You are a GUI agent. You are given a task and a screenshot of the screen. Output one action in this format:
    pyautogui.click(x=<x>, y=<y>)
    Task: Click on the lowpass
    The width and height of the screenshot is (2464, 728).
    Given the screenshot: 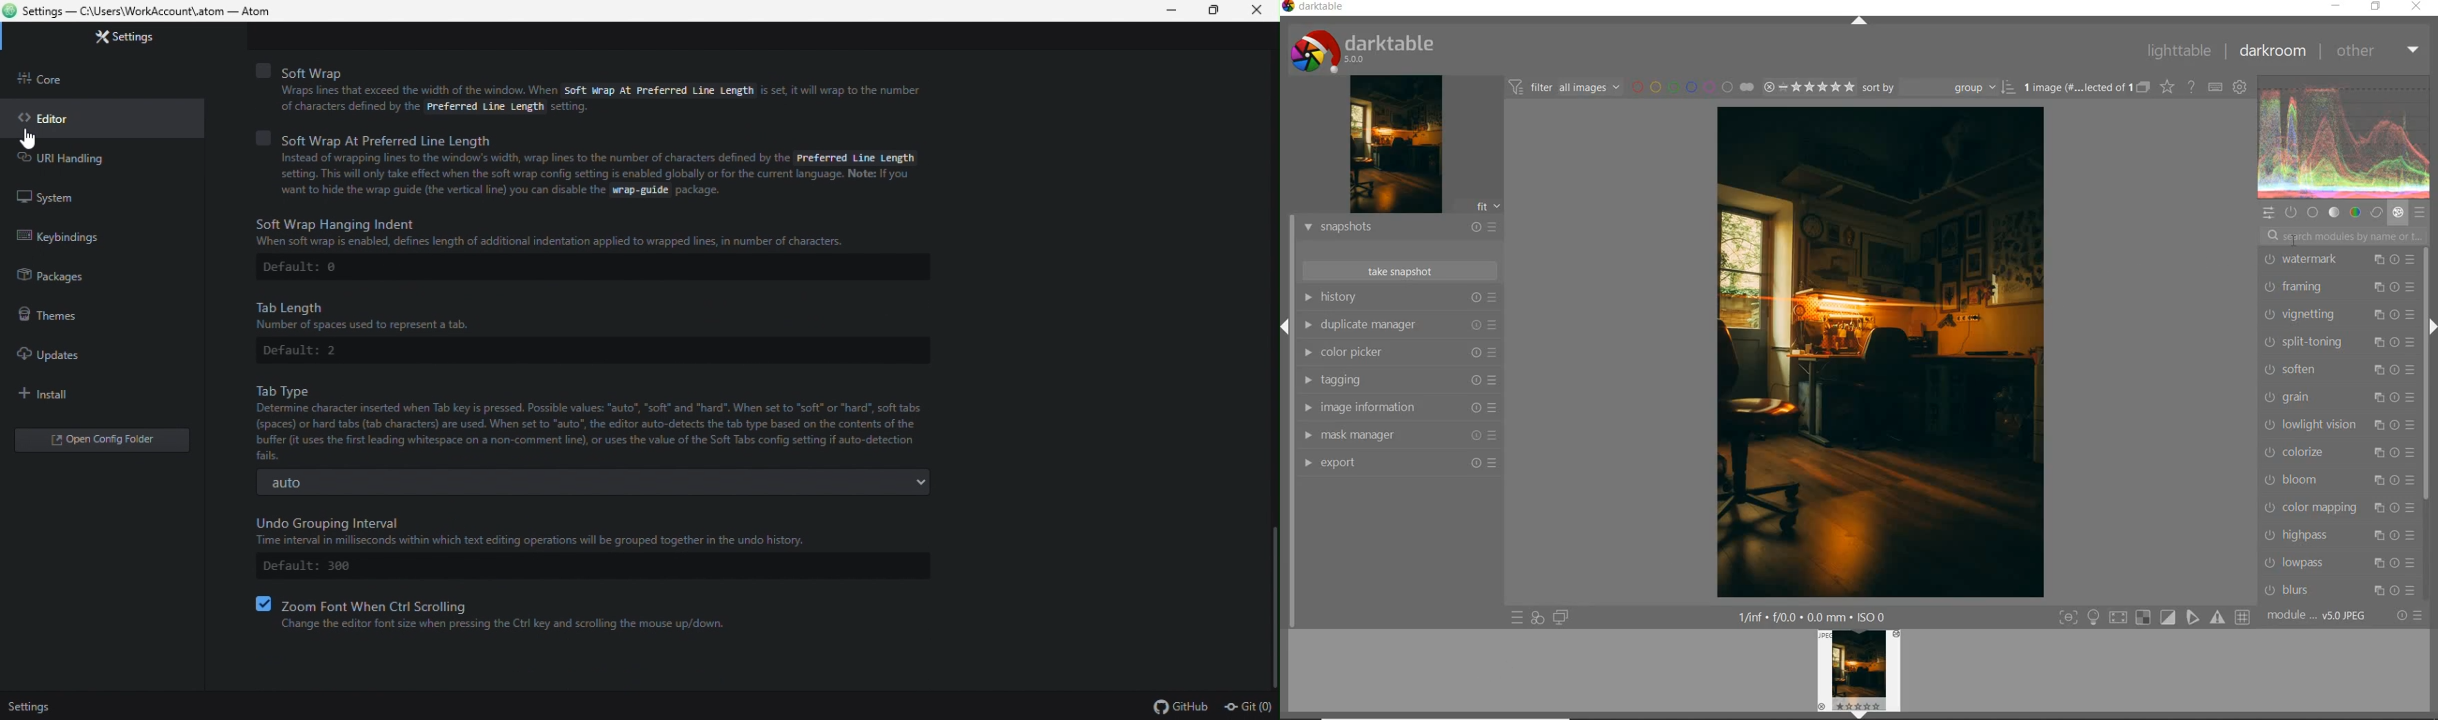 What is the action you would take?
    pyautogui.click(x=2339, y=563)
    